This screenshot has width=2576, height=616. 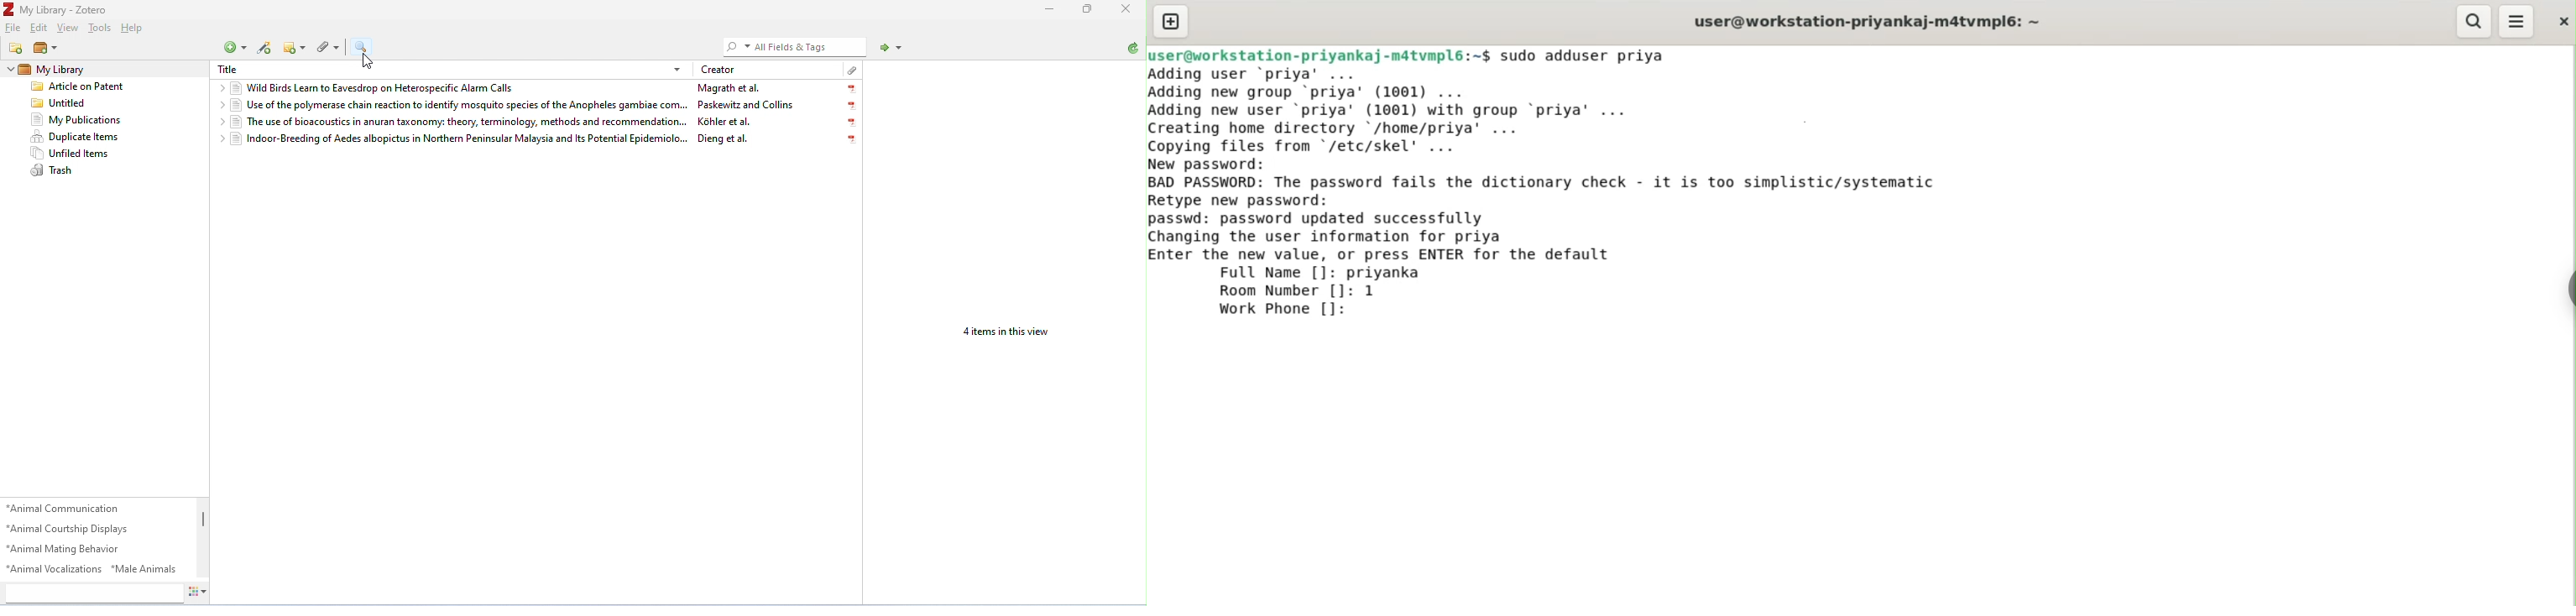 I want to click on actions, so click(x=196, y=591).